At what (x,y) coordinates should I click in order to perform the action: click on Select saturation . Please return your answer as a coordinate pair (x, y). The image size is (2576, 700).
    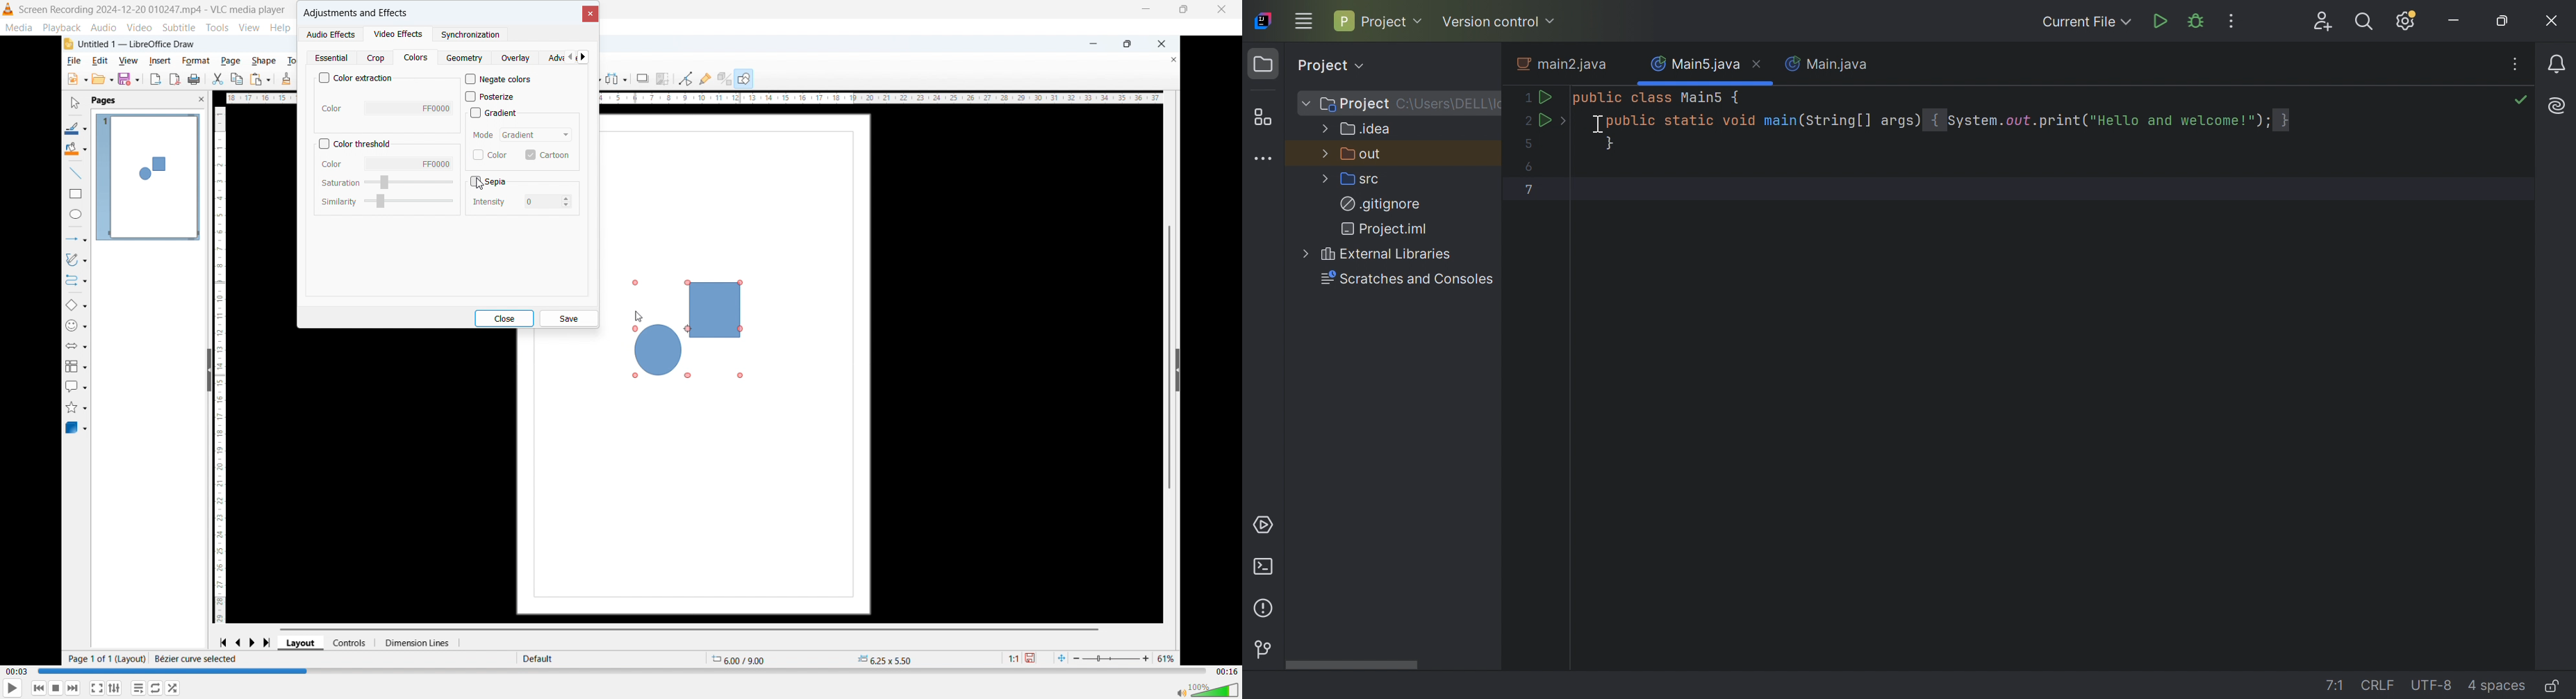
    Looking at the image, I should click on (410, 183).